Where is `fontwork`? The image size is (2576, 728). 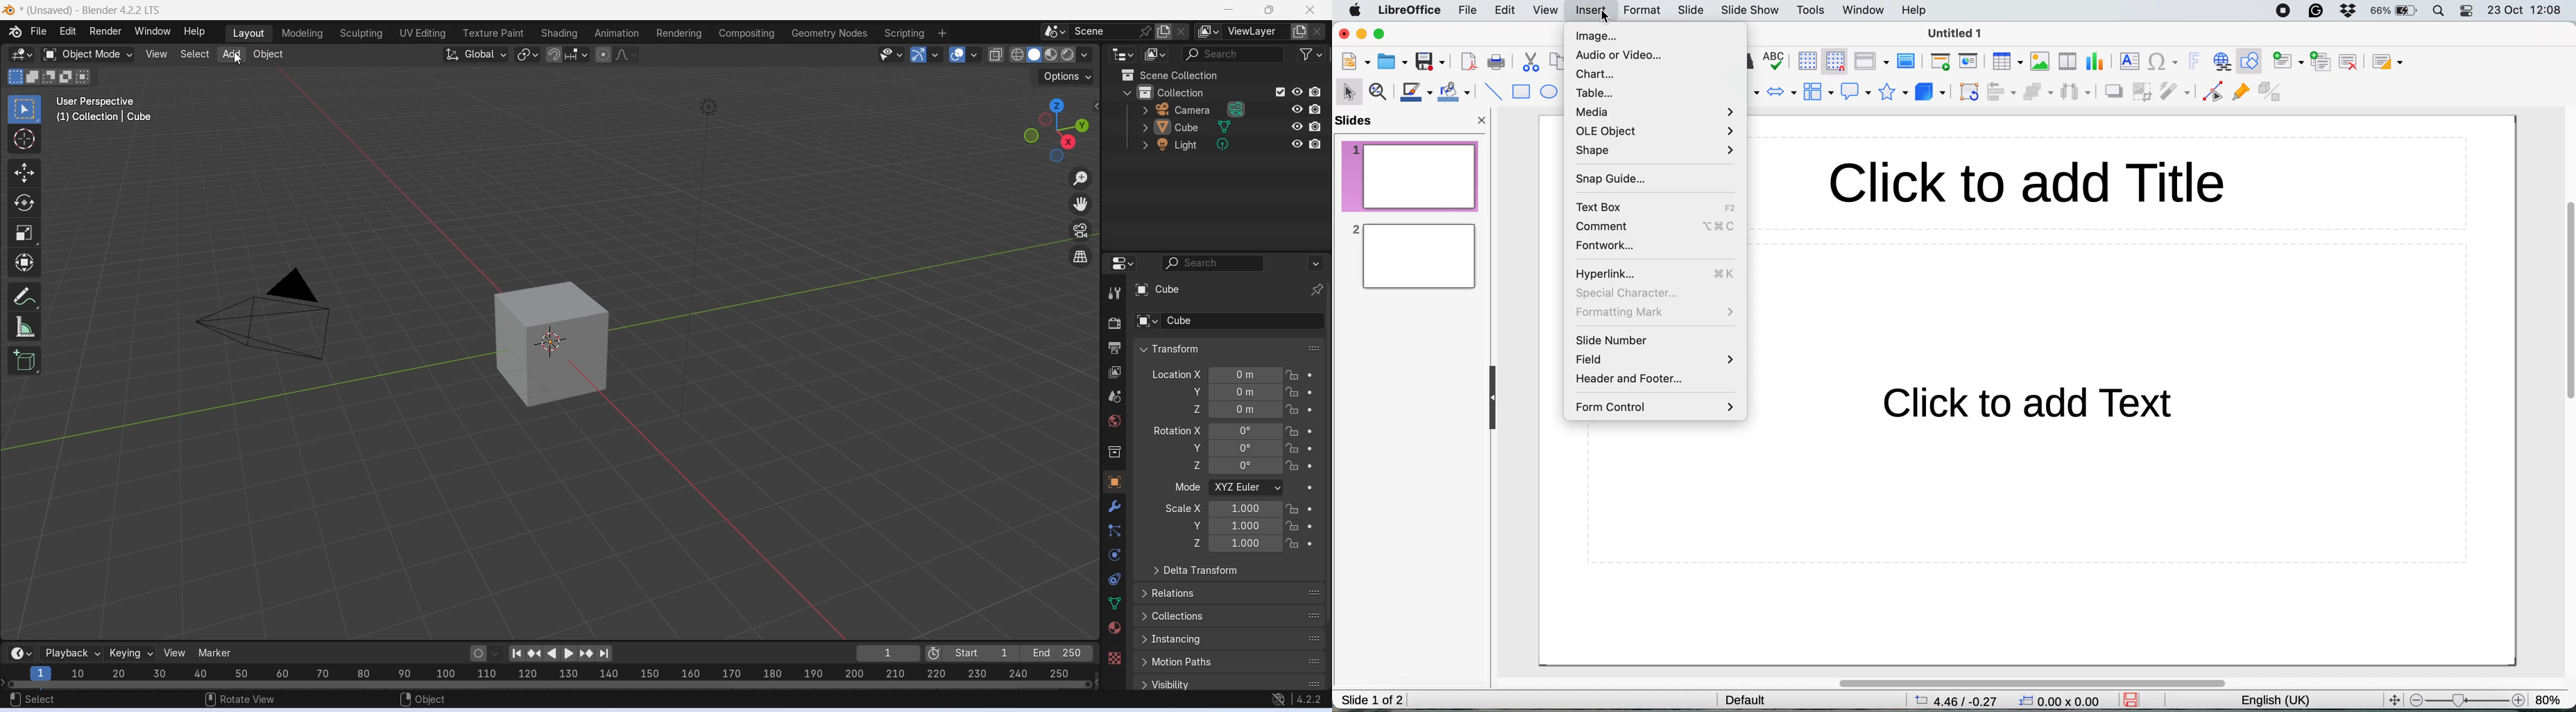 fontwork is located at coordinates (1605, 247).